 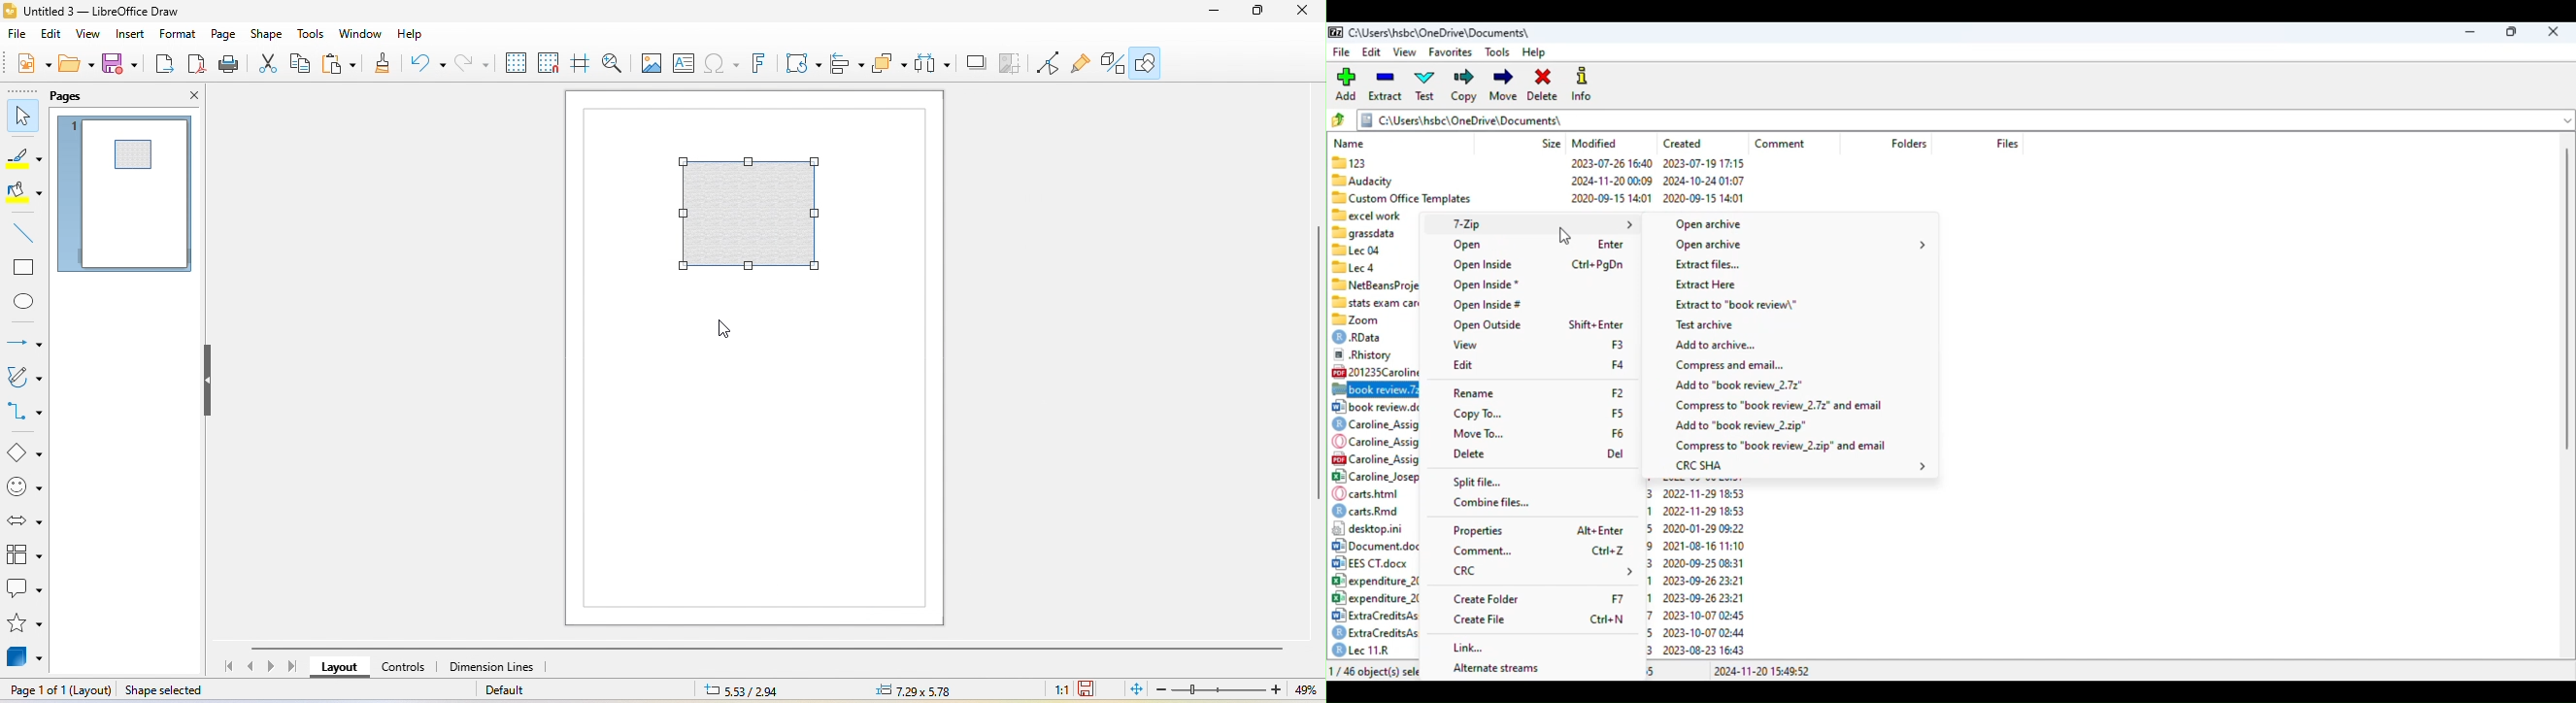 I want to click on move to, so click(x=1479, y=433).